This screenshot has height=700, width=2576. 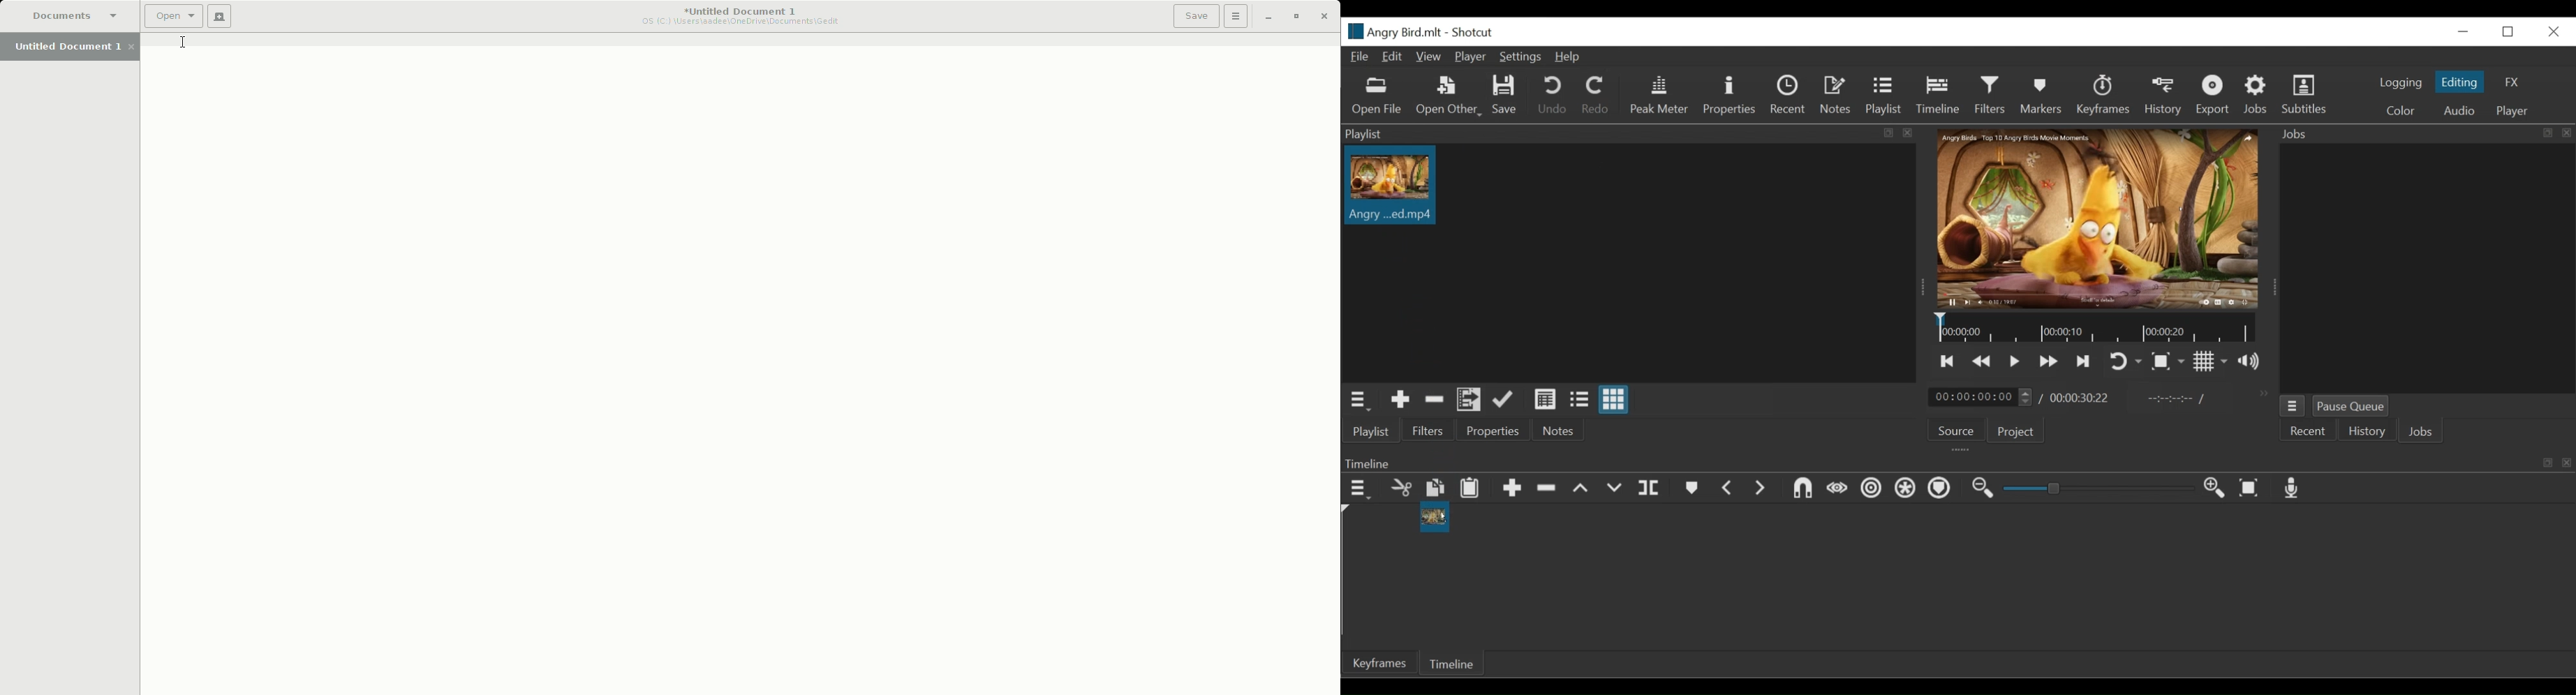 I want to click on Color, so click(x=2400, y=110).